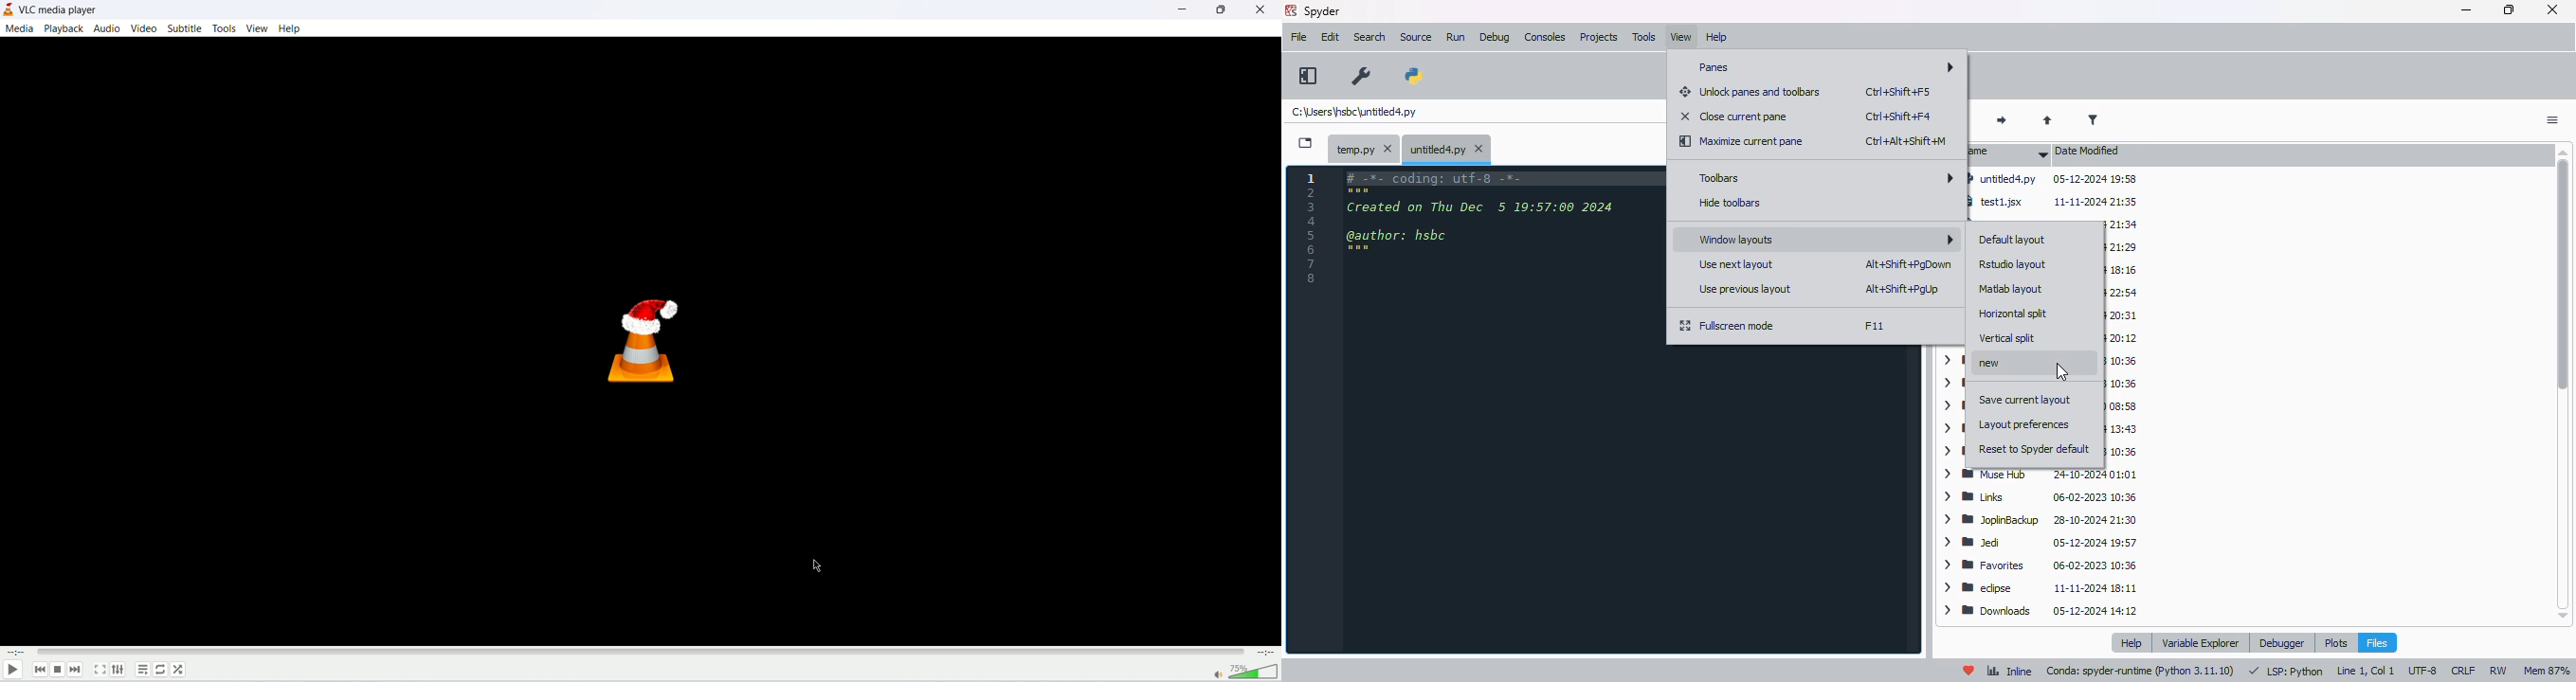 The height and width of the screenshot is (700, 2576). Describe the element at coordinates (2121, 249) in the screenshot. I see `newreactjs.jsx` at that location.